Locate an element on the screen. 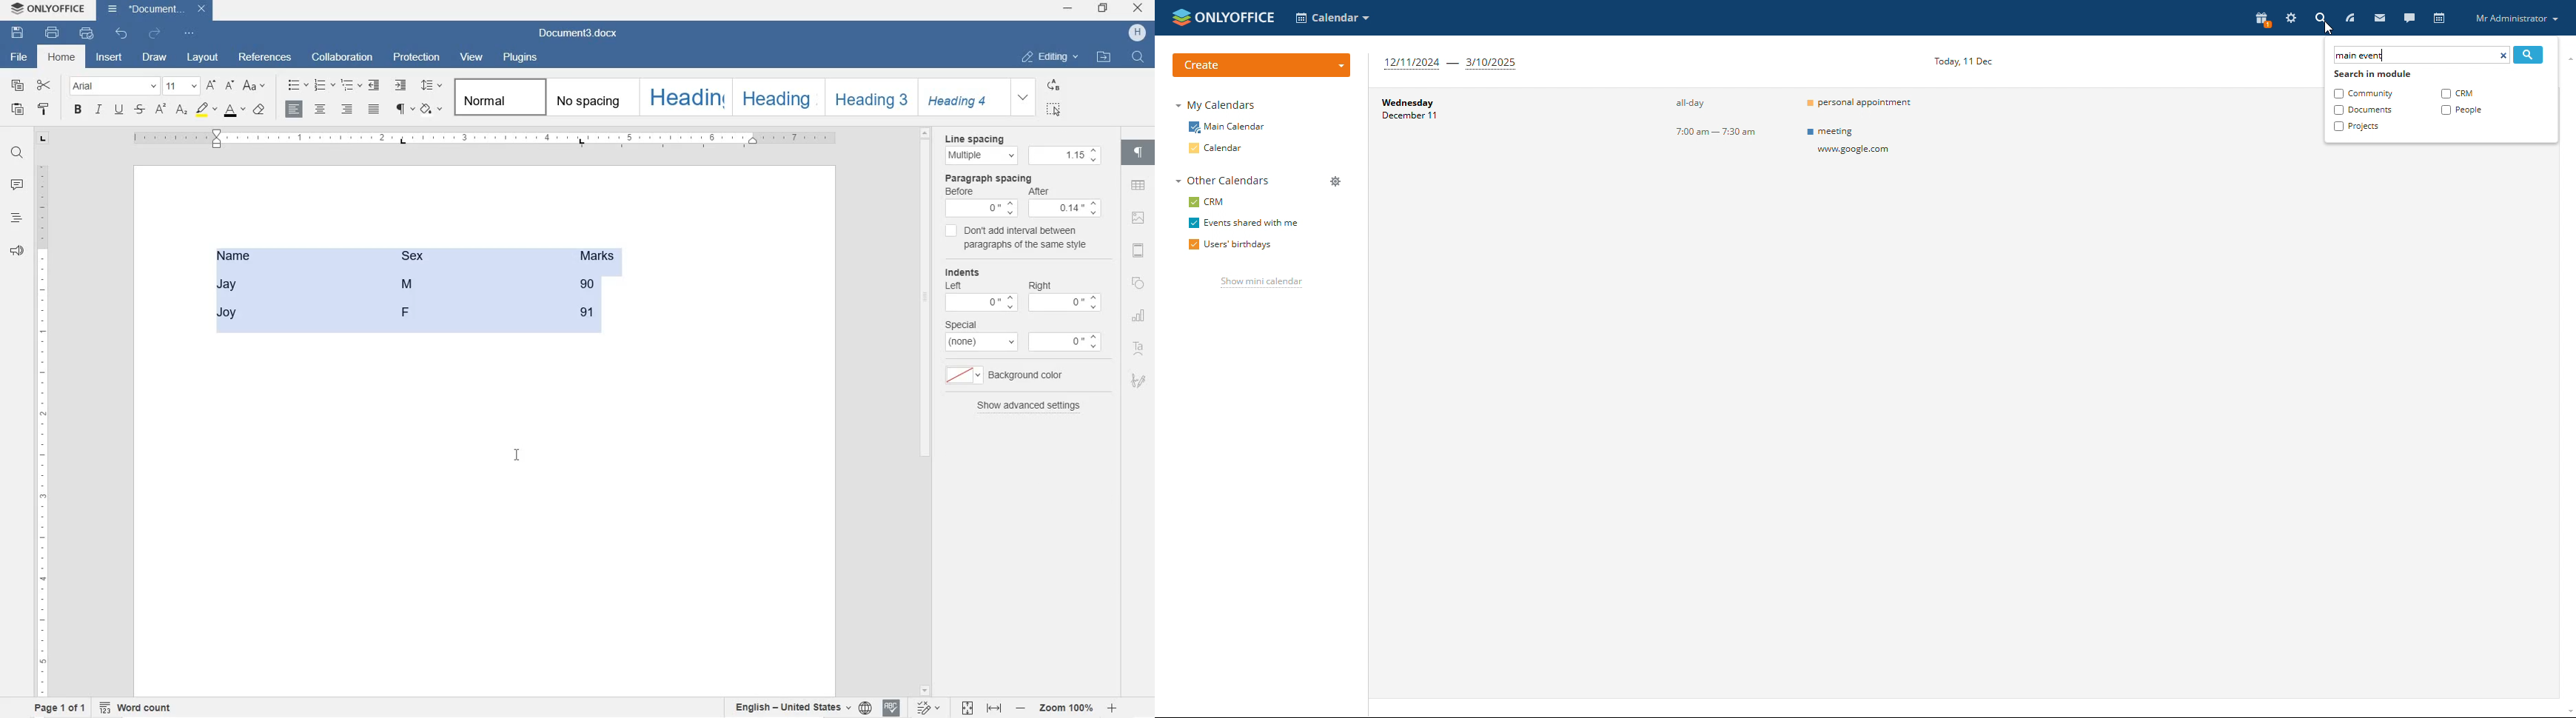 The image size is (2576, 728). INSERT is located at coordinates (111, 58).